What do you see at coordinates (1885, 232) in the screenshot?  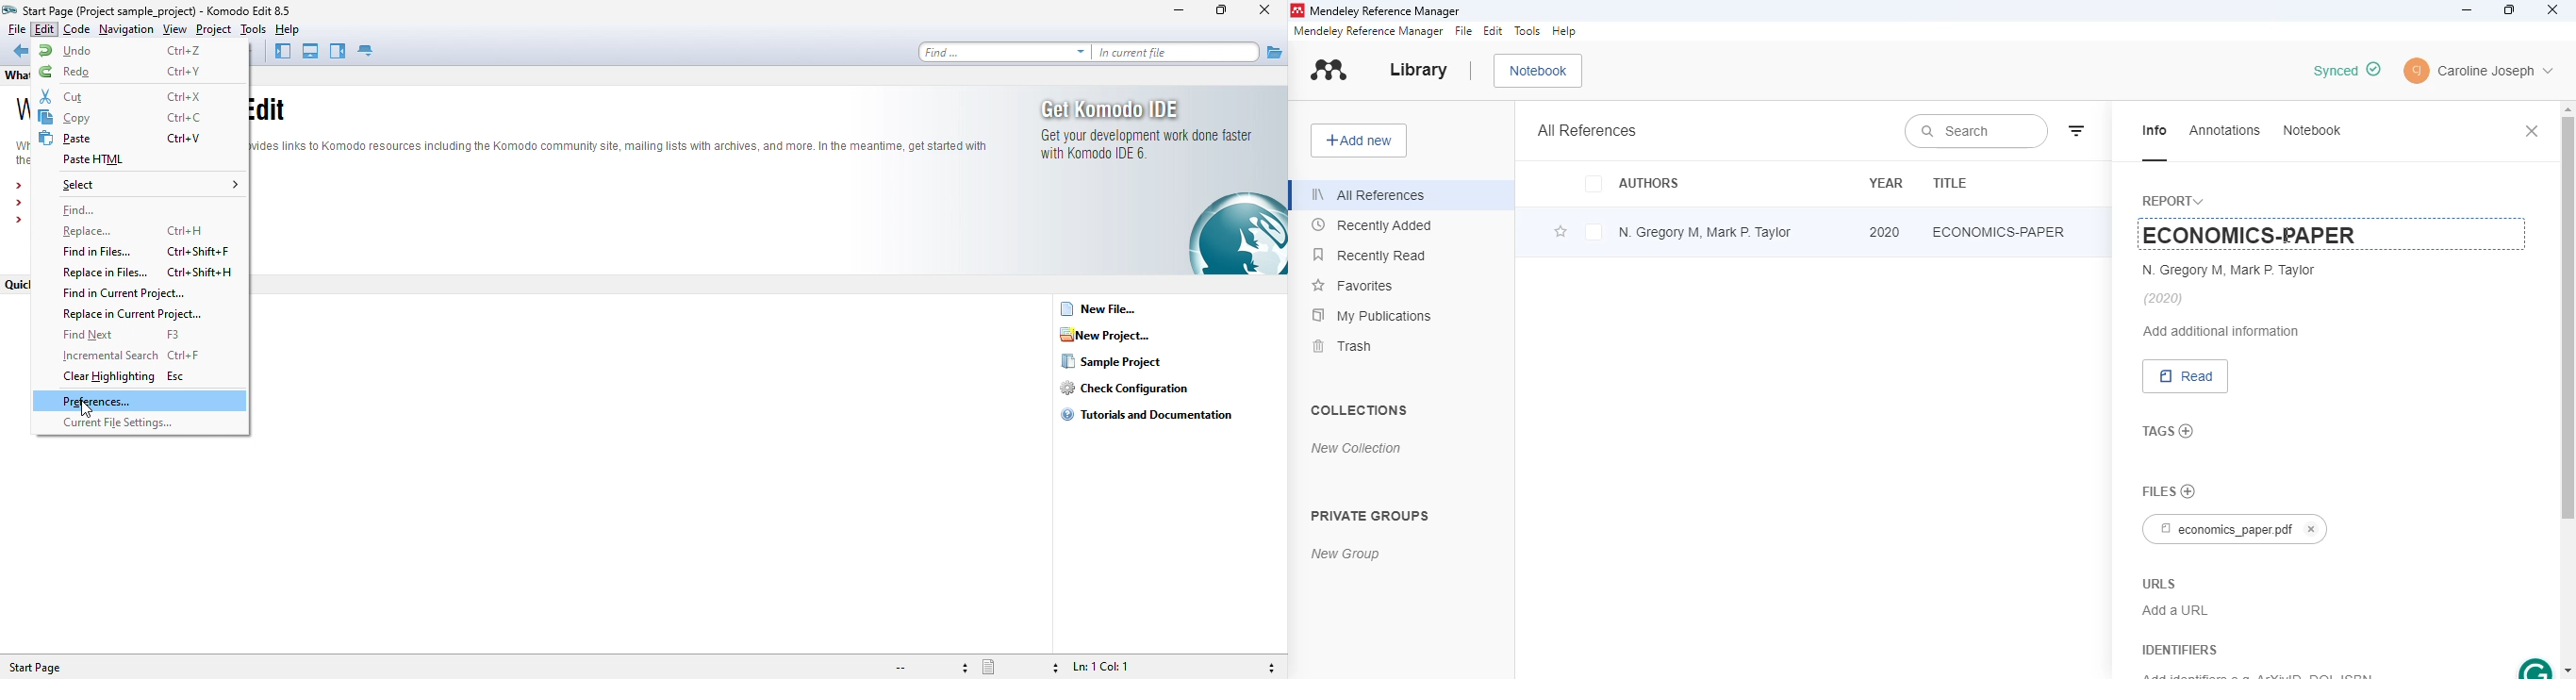 I see `2020` at bounding box center [1885, 232].